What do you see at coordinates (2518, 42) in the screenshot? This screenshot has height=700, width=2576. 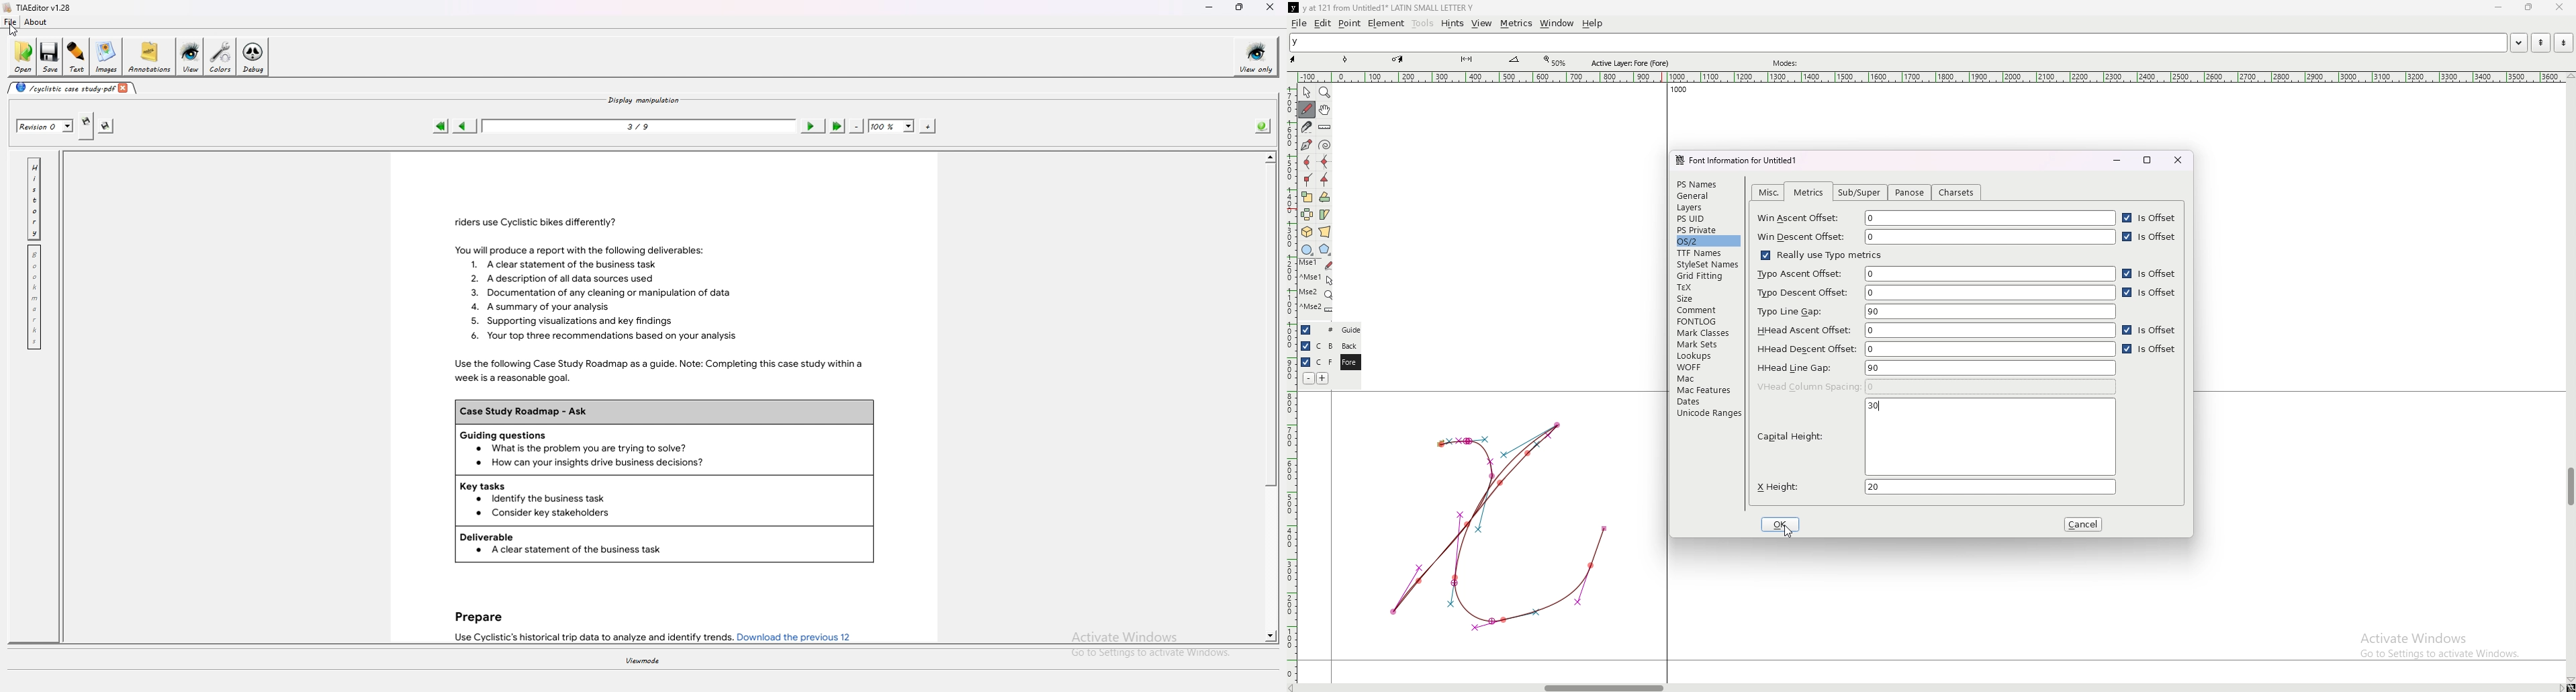 I see `open word list` at bounding box center [2518, 42].